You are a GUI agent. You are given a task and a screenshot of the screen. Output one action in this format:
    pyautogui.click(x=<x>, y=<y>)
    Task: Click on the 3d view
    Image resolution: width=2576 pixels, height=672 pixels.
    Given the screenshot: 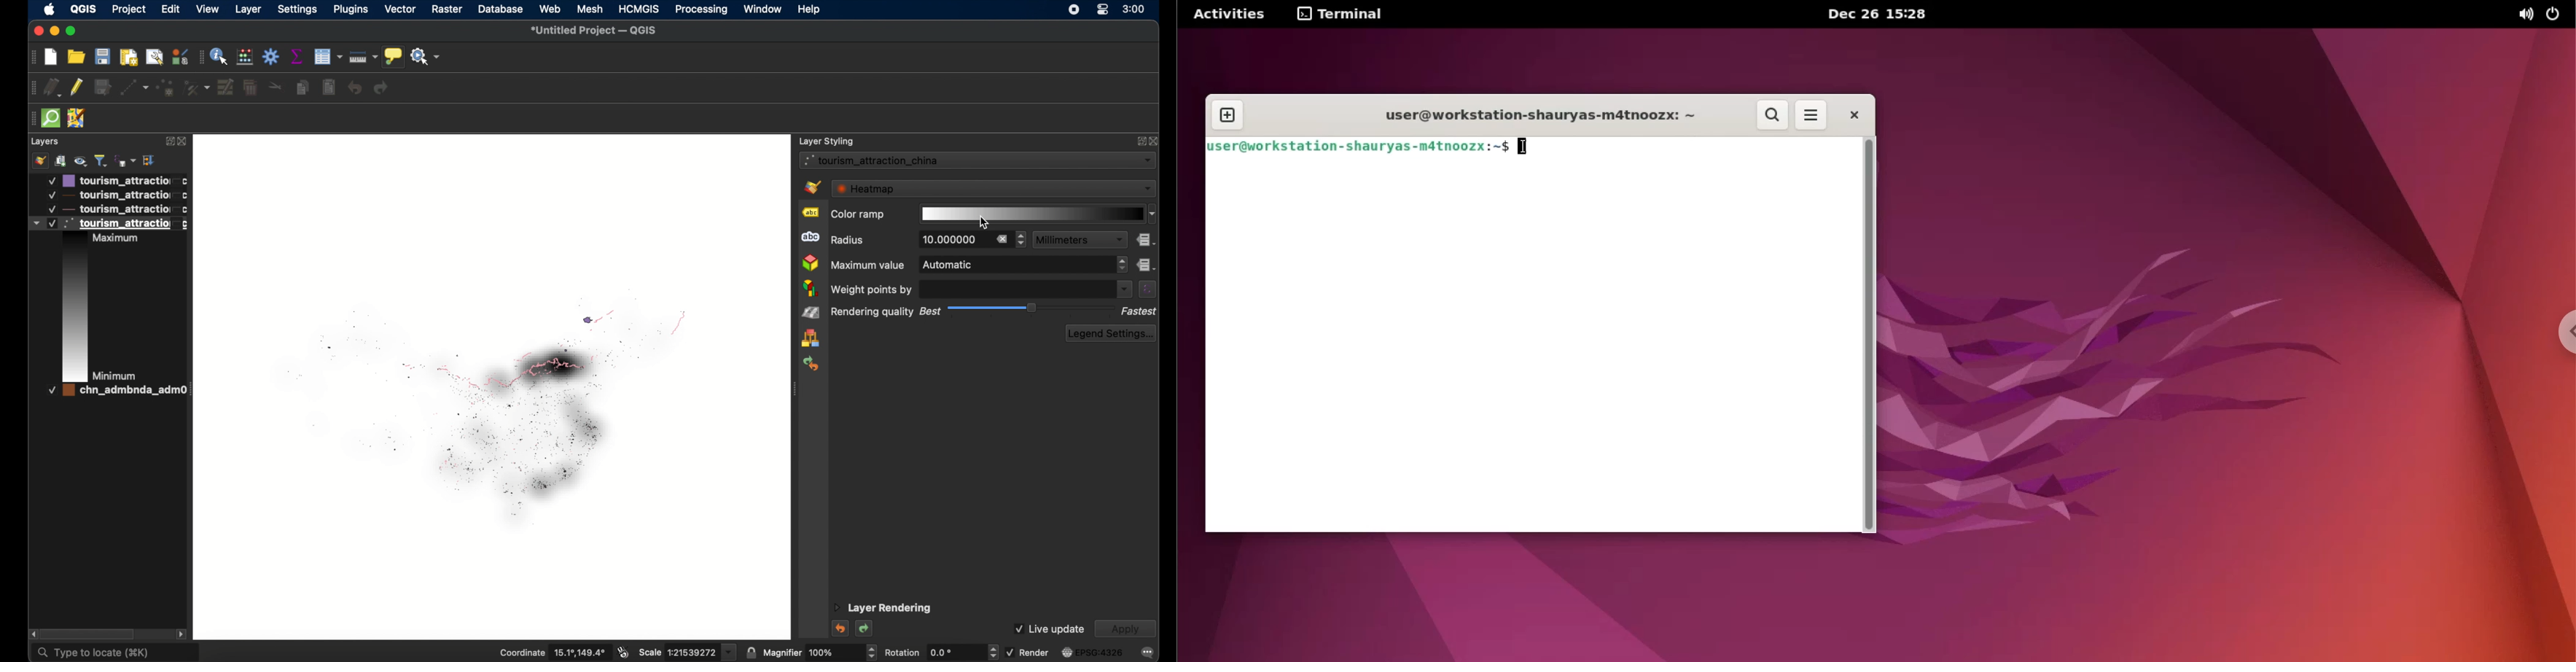 What is the action you would take?
    pyautogui.click(x=810, y=263)
    